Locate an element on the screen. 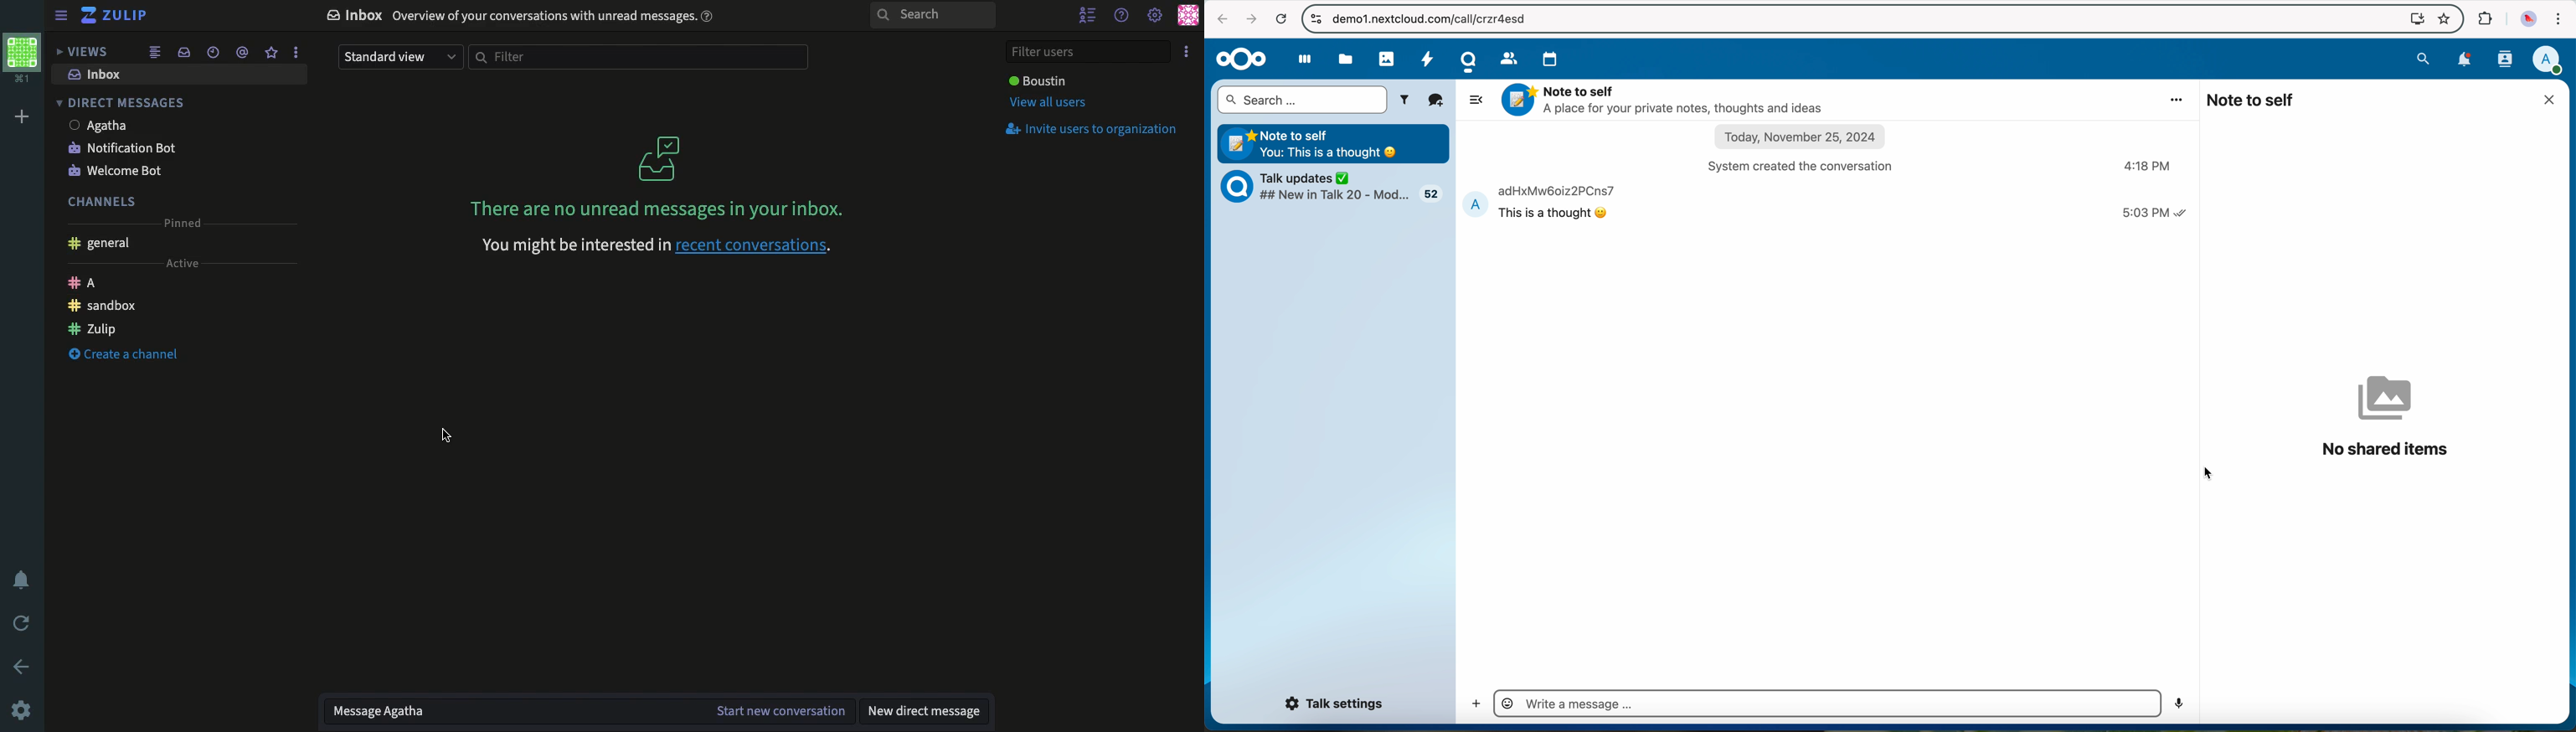  more options is located at coordinates (2178, 99).